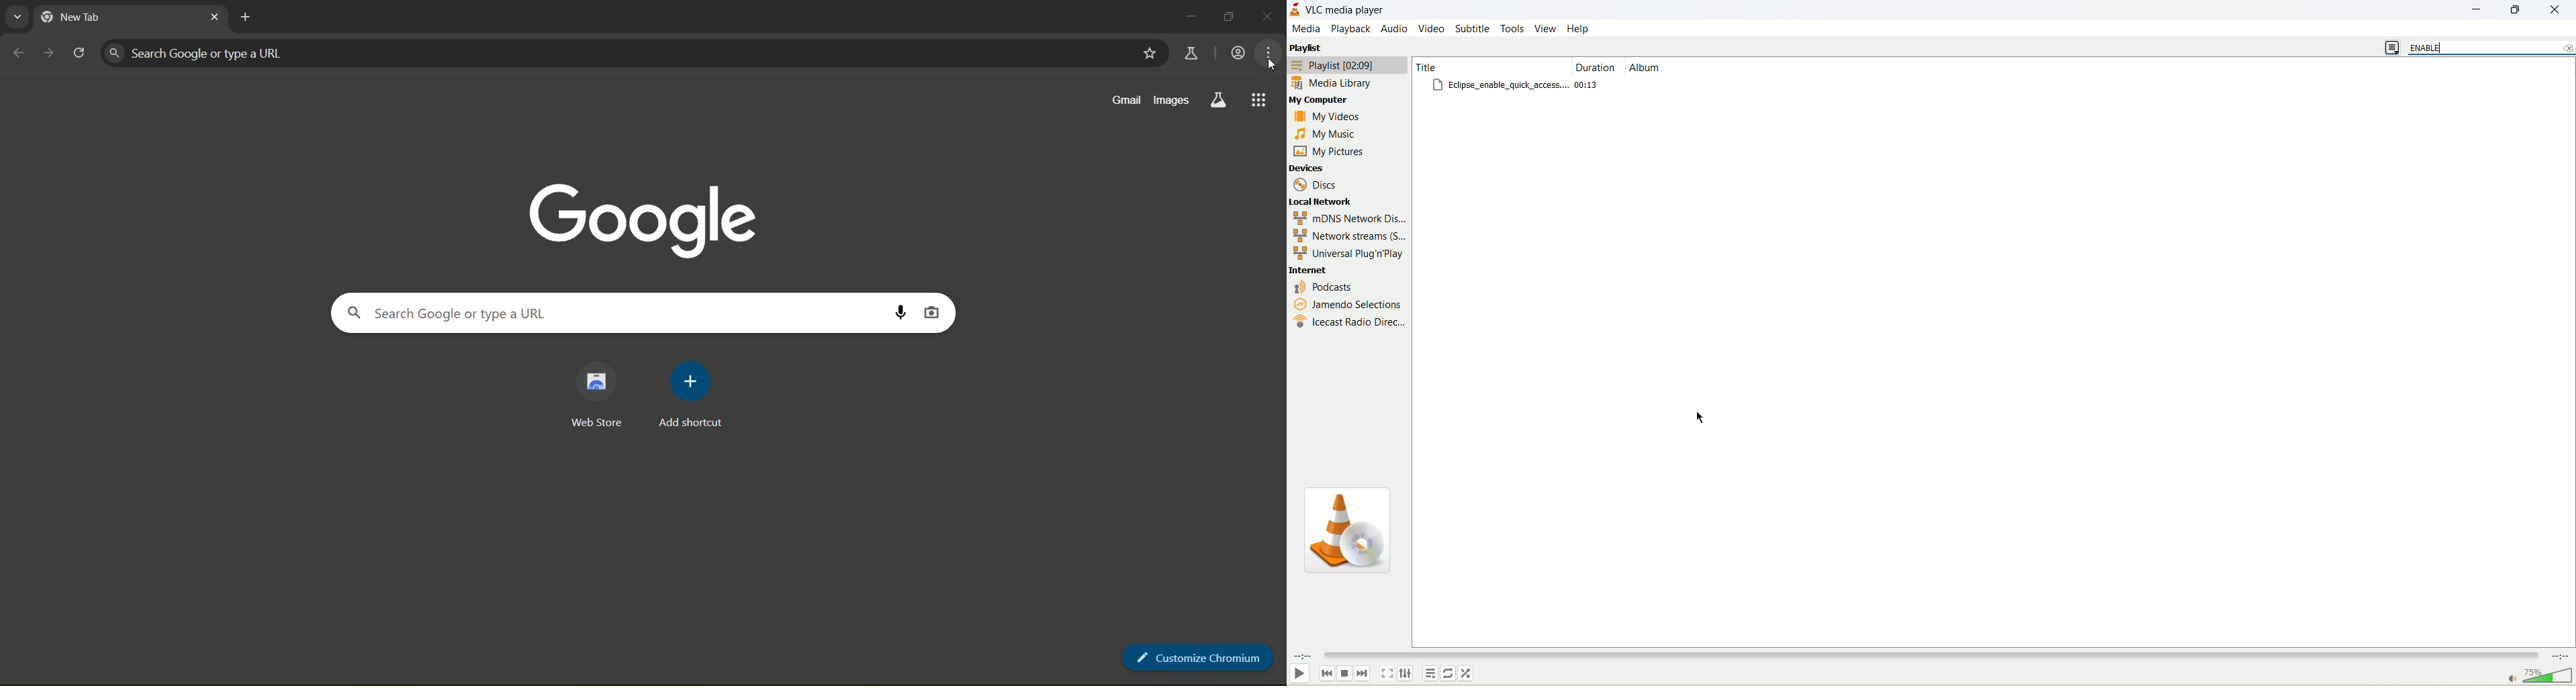 The width and height of the screenshot is (2576, 700). What do you see at coordinates (1295, 10) in the screenshot?
I see `application icon` at bounding box center [1295, 10].